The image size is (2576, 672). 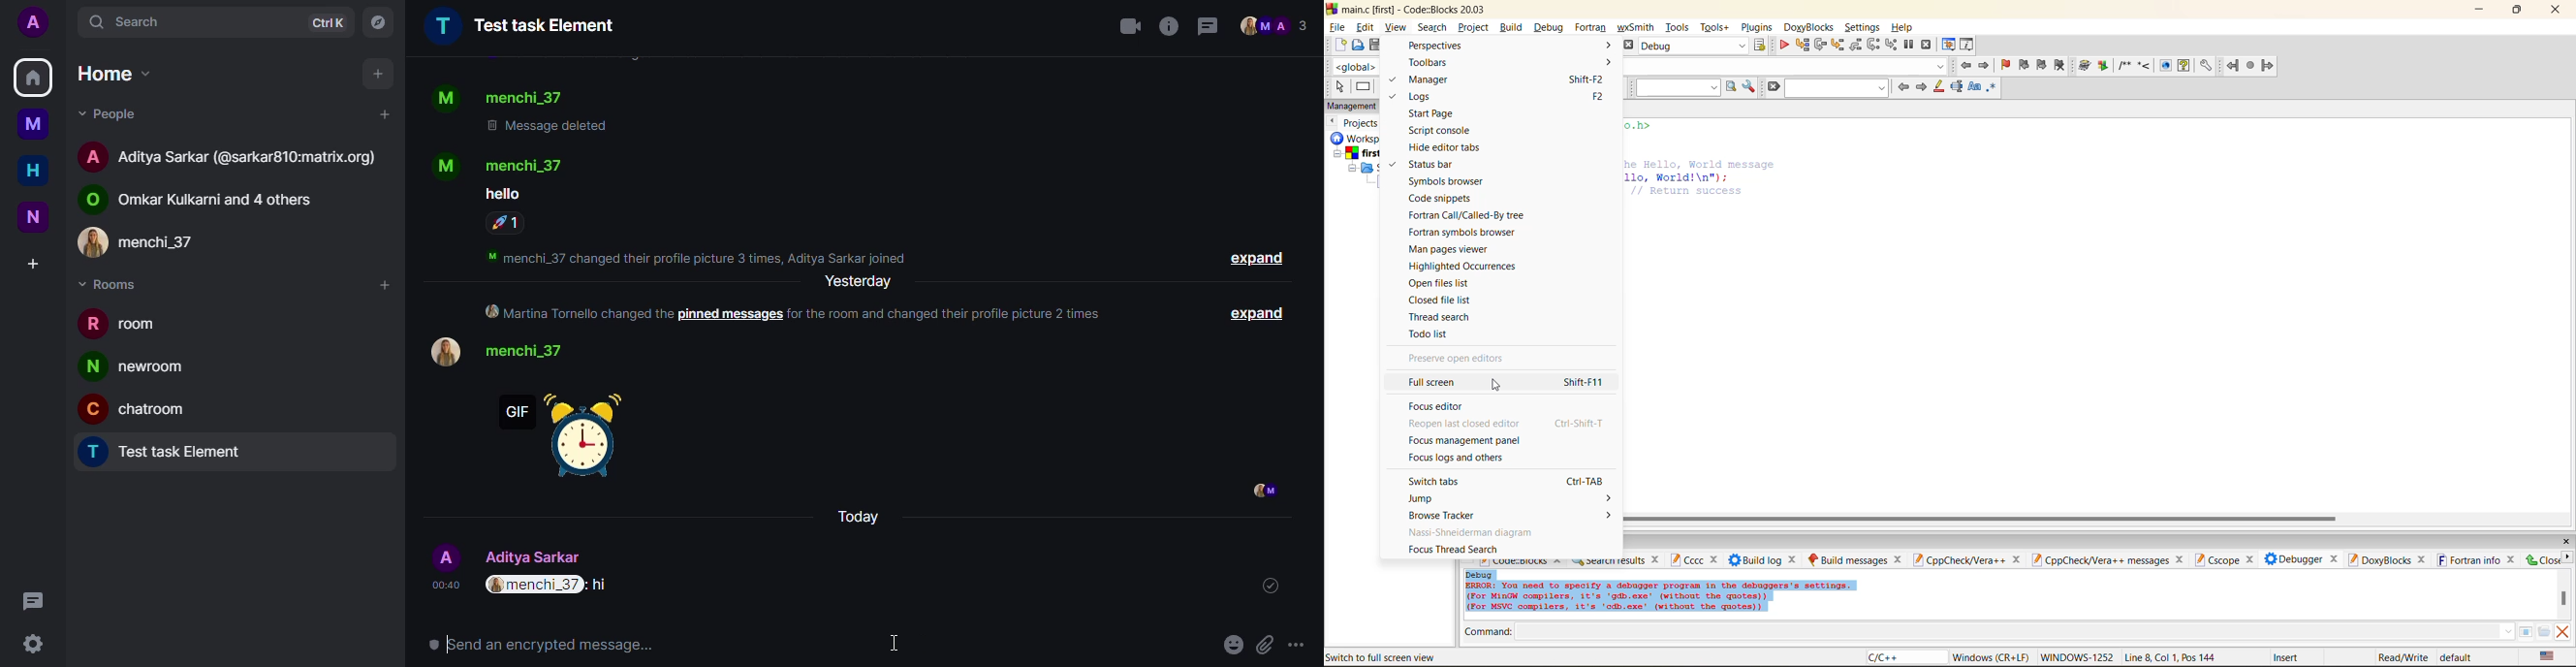 I want to click on thread search, so click(x=1447, y=318).